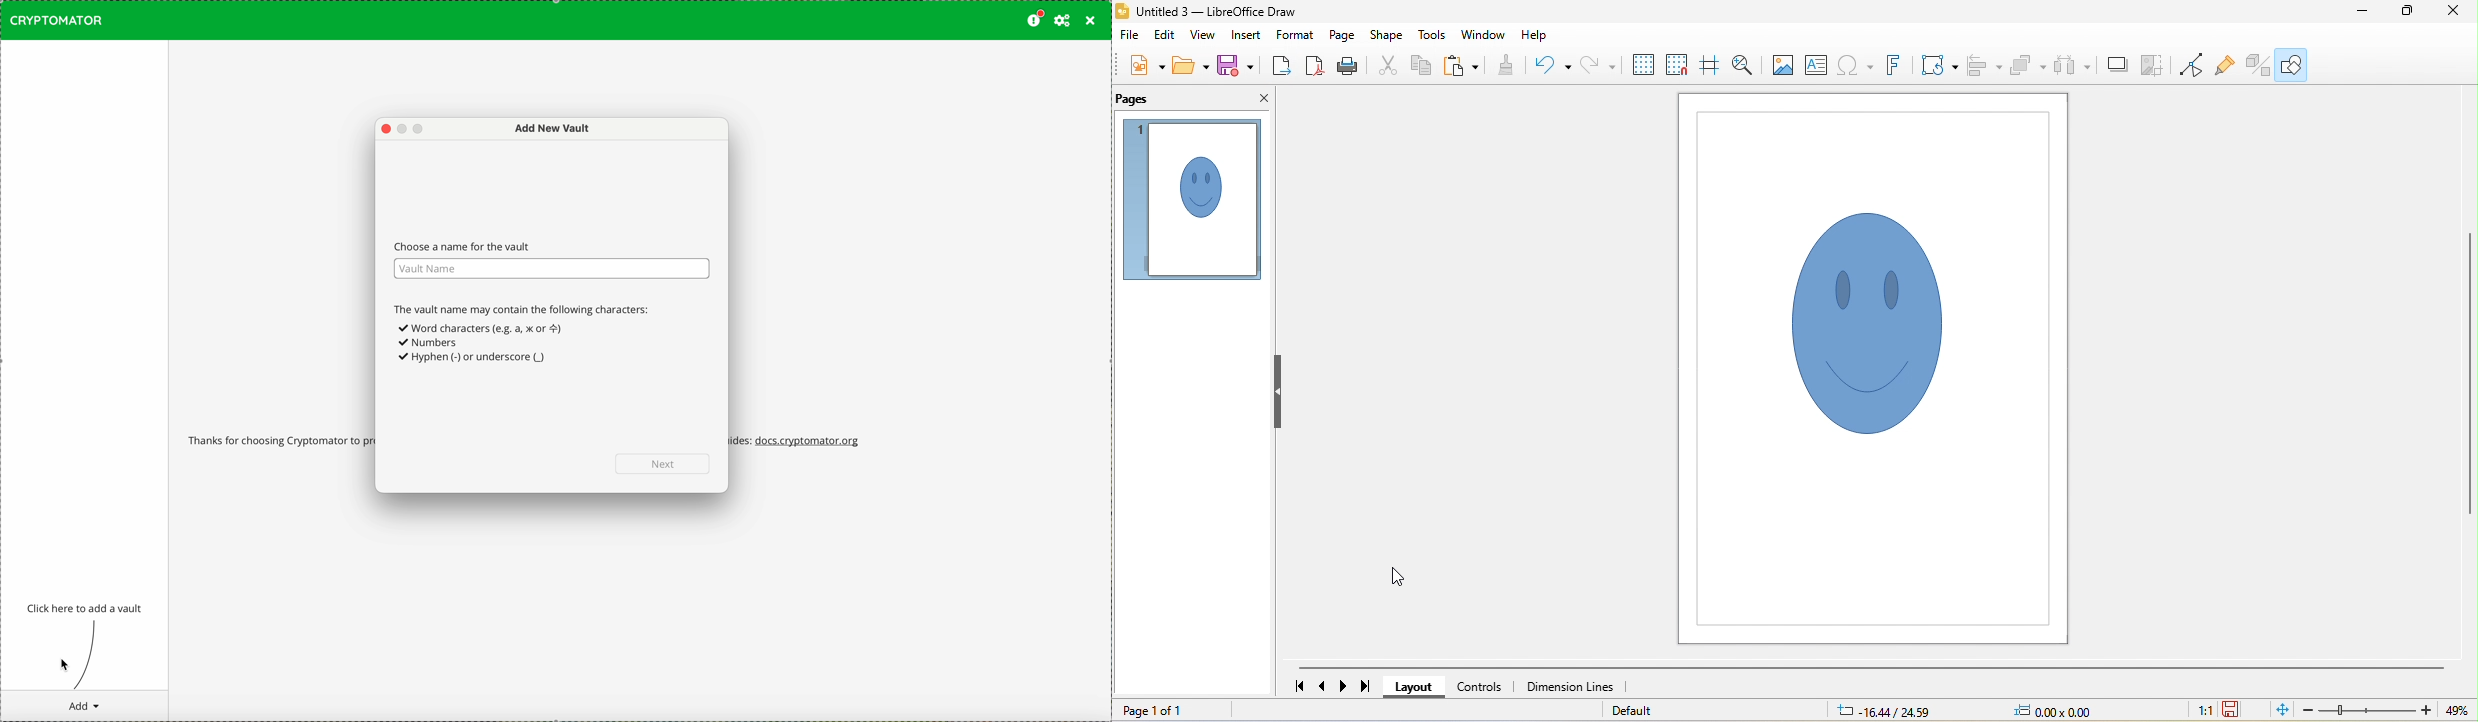 The width and height of the screenshot is (2492, 728). Describe the element at coordinates (1130, 34) in the screenshot. I see `file` at that location.